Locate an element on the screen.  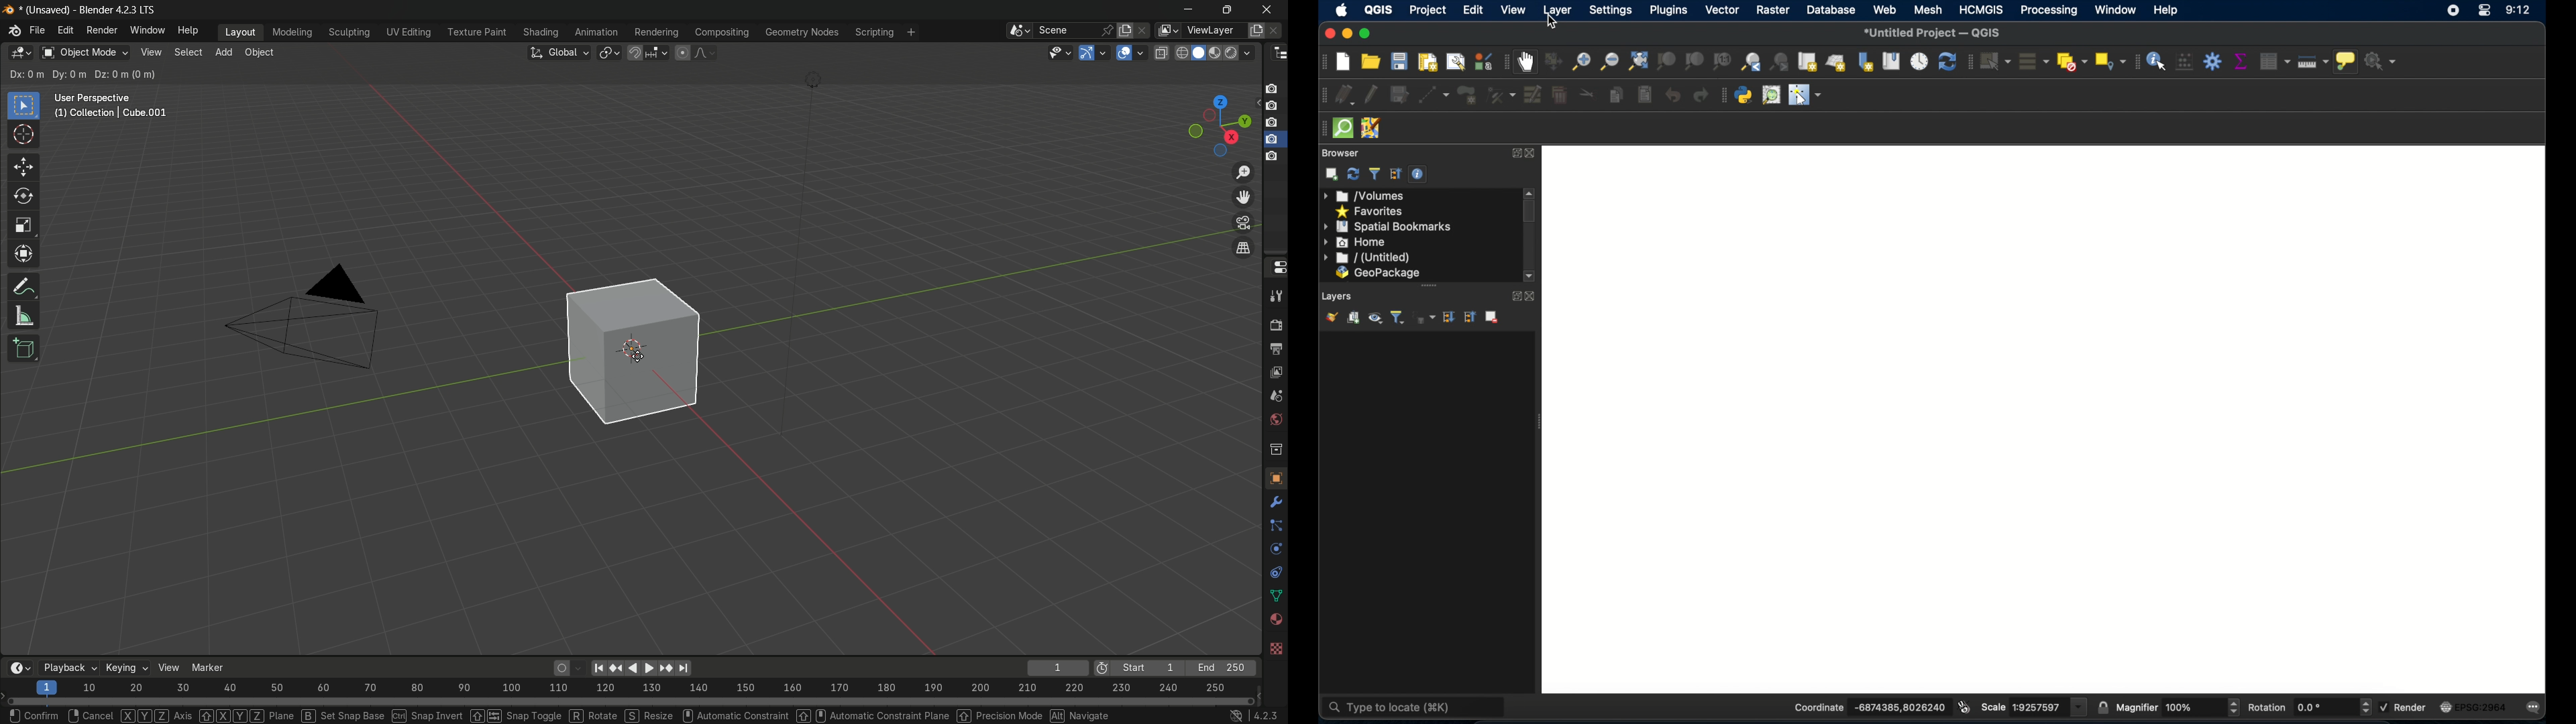
view layer is located at coordinates (1275, 370).